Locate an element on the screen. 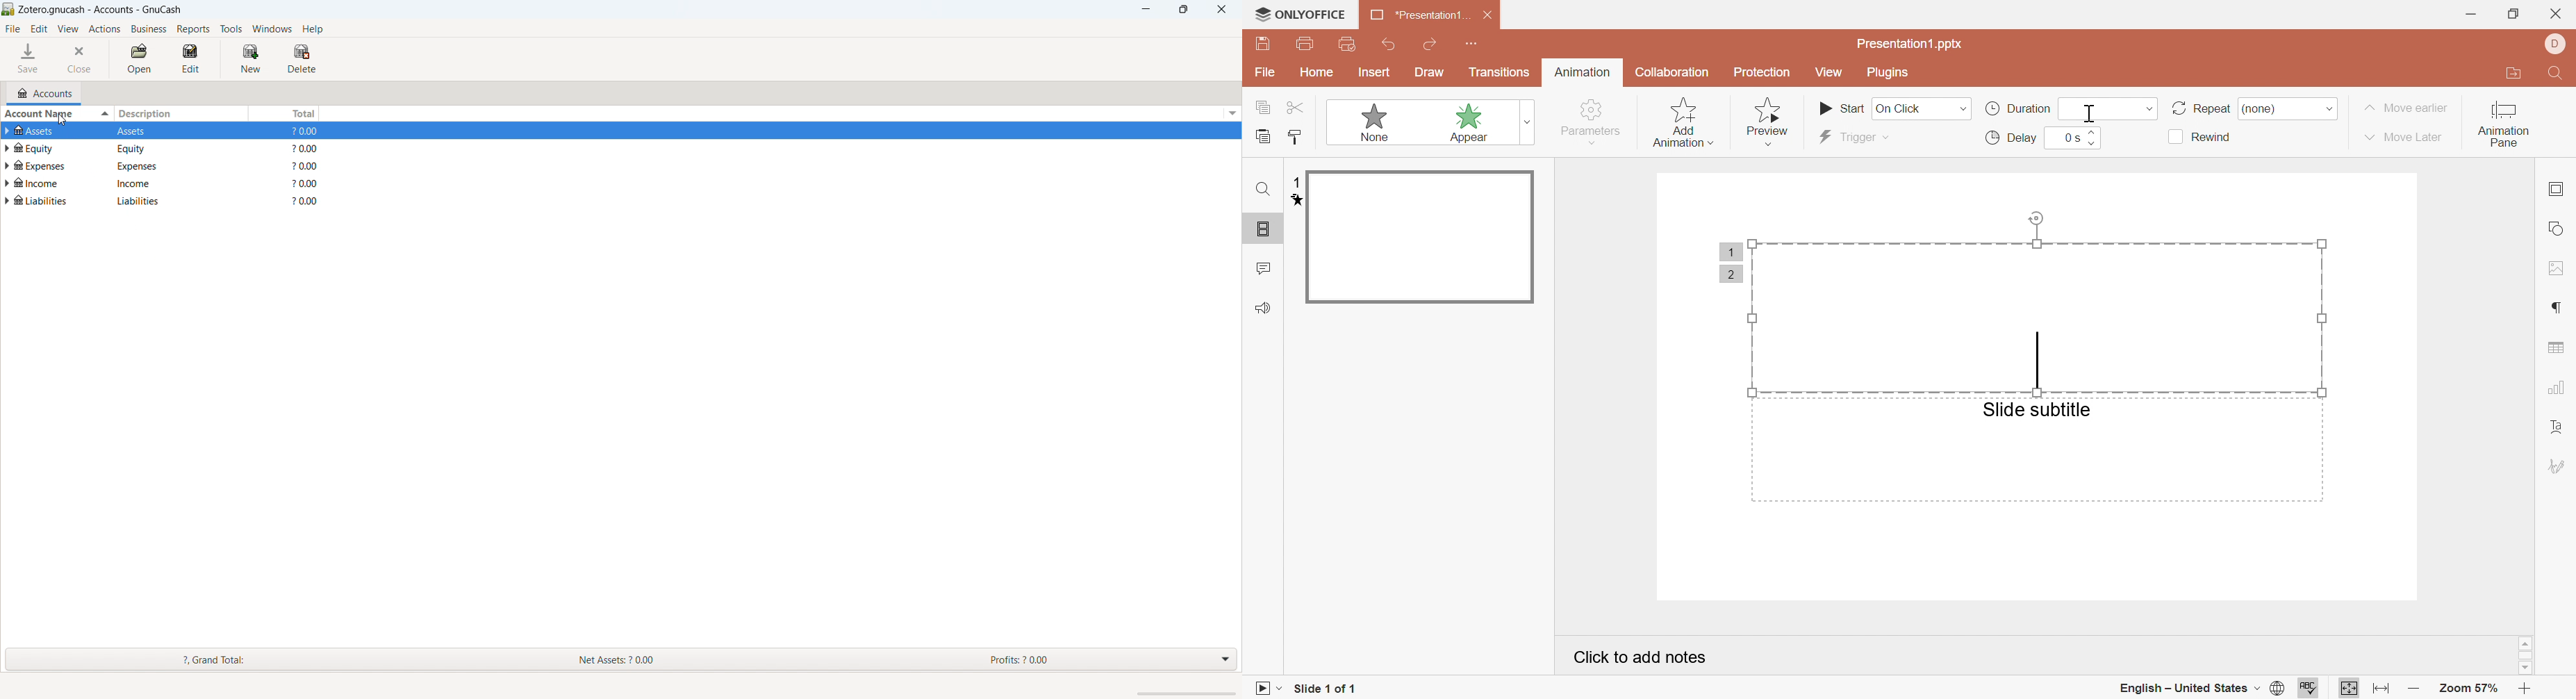 The width and height of the screenshot is (2576, 700). open file location is located at coordinates (2518, 74).